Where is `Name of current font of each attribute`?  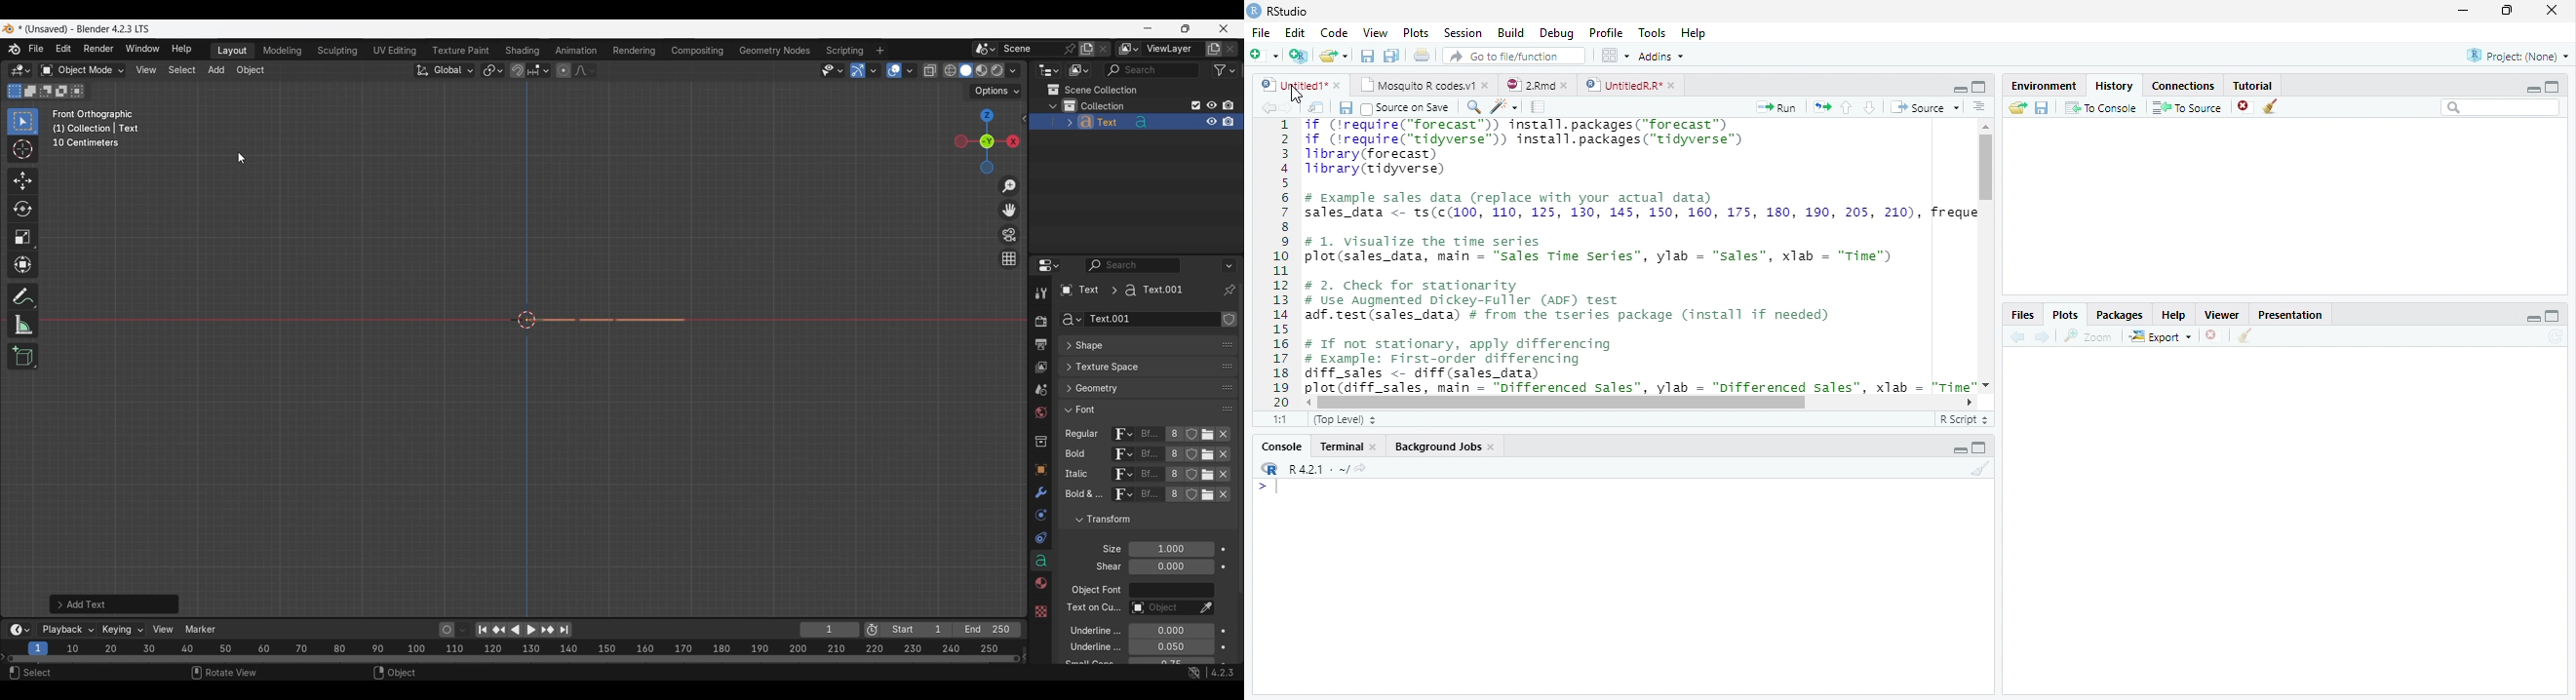 Name of current font of each attribute is located at coordinates (1151, 465).